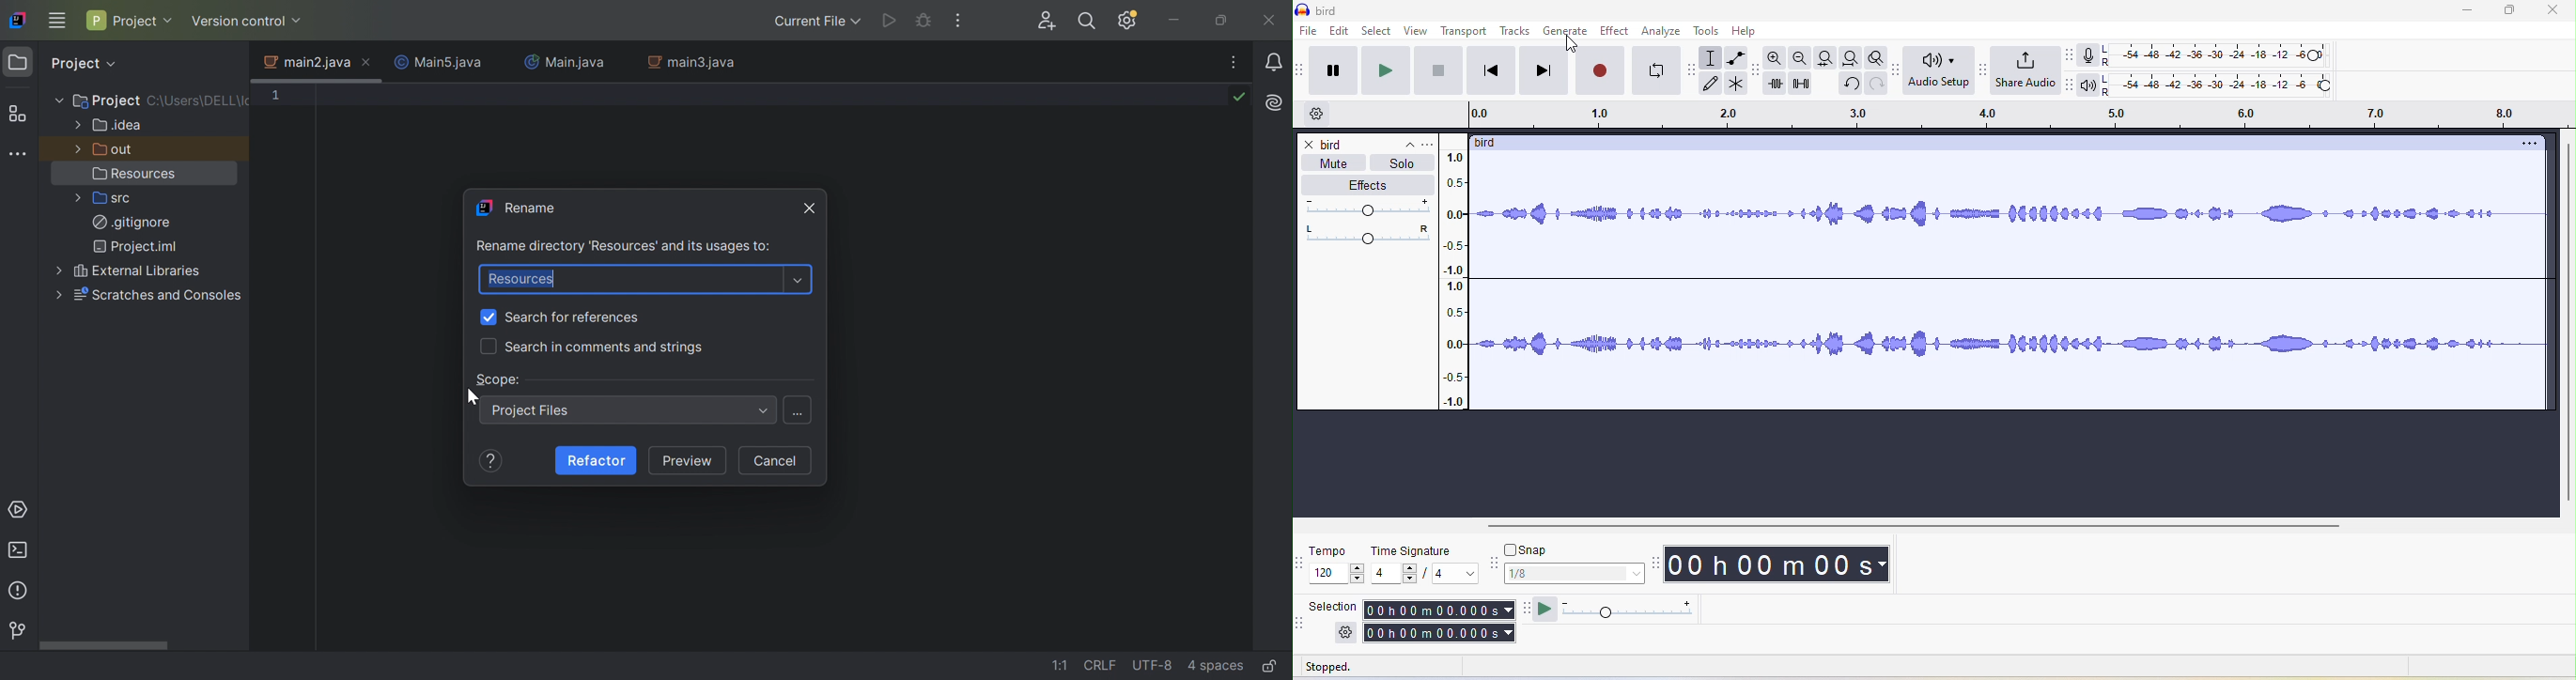  Describe the element at coordinates (1301, 564) in the screenshot. I see `audacity time signature toolbar` at that location.